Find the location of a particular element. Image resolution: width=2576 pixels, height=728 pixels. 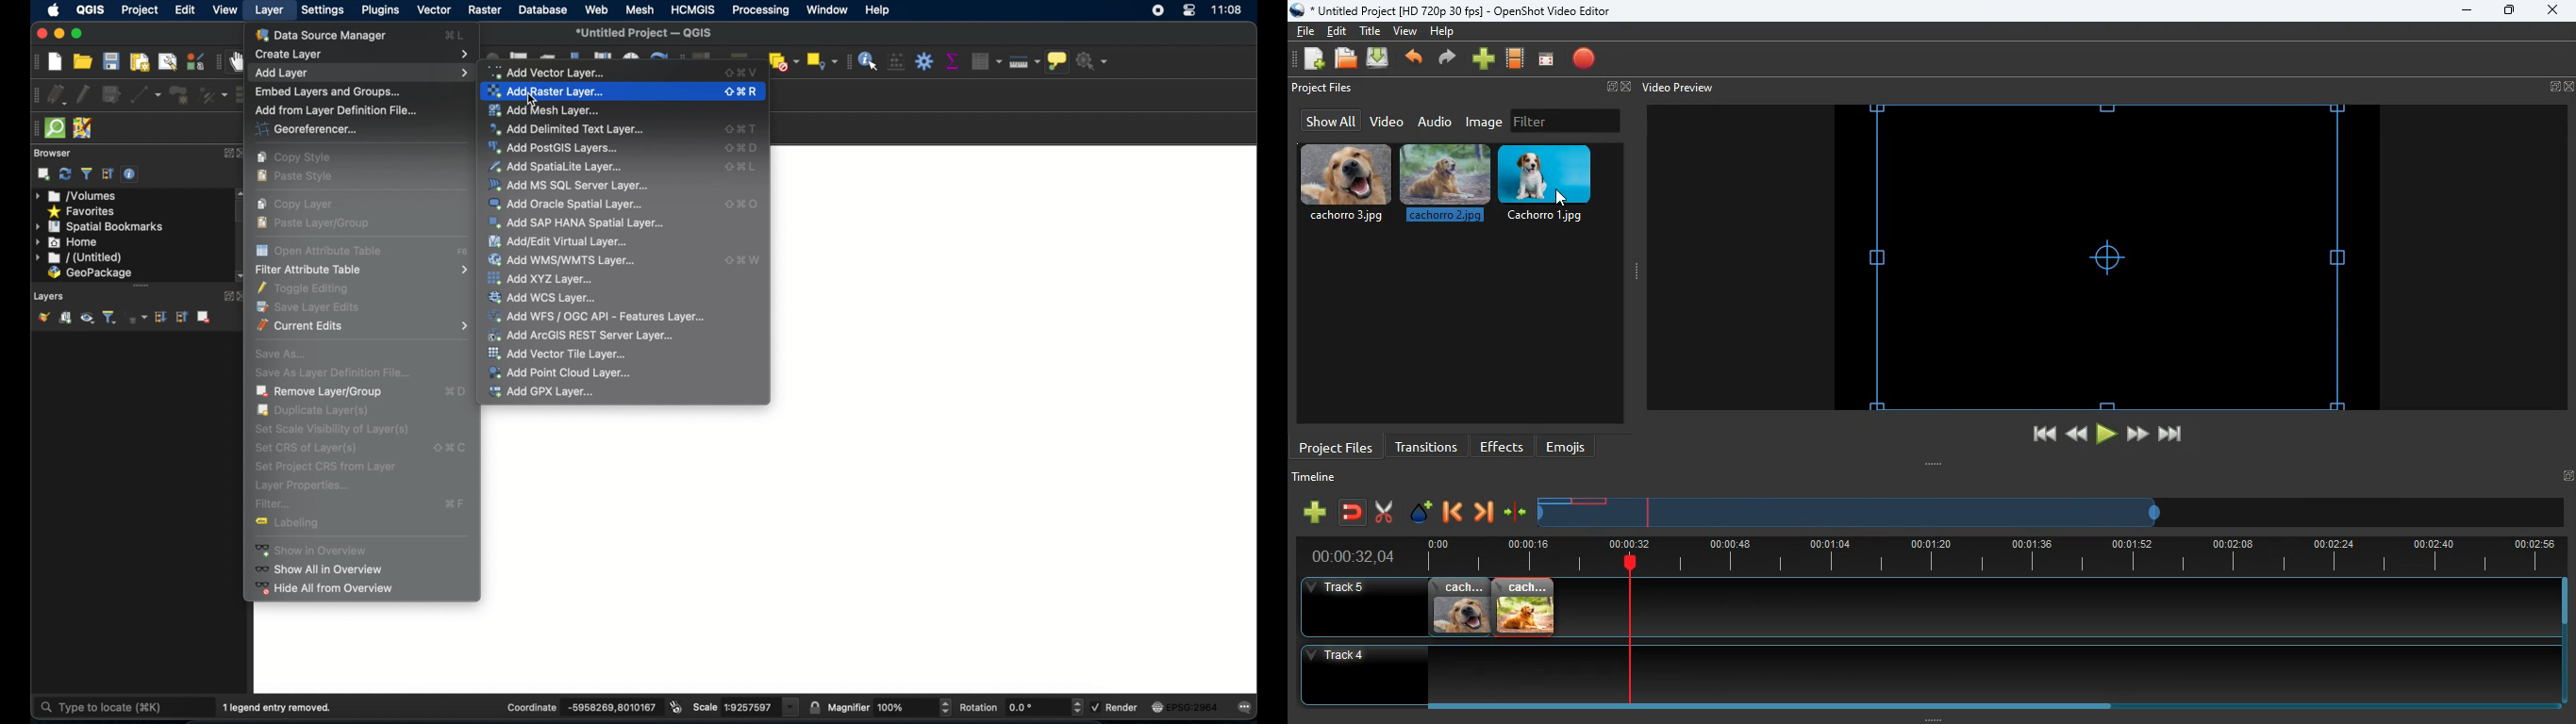

rotations is located at coordinates (979, 706).